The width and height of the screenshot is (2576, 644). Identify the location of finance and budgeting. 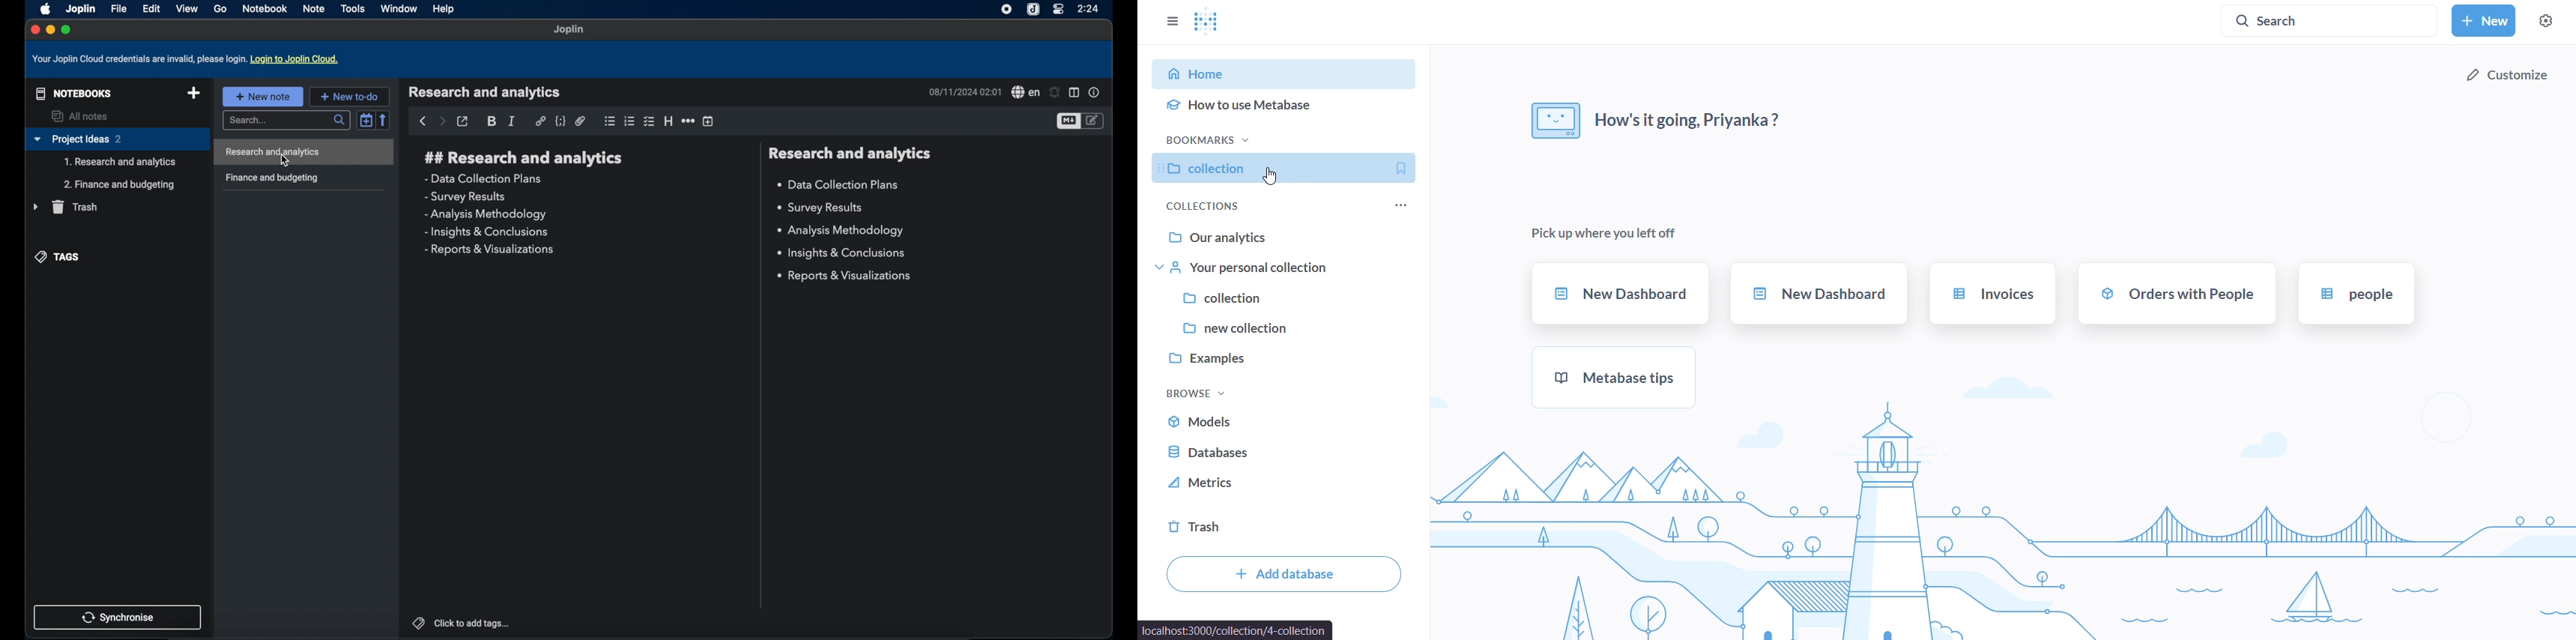
(271, 178).